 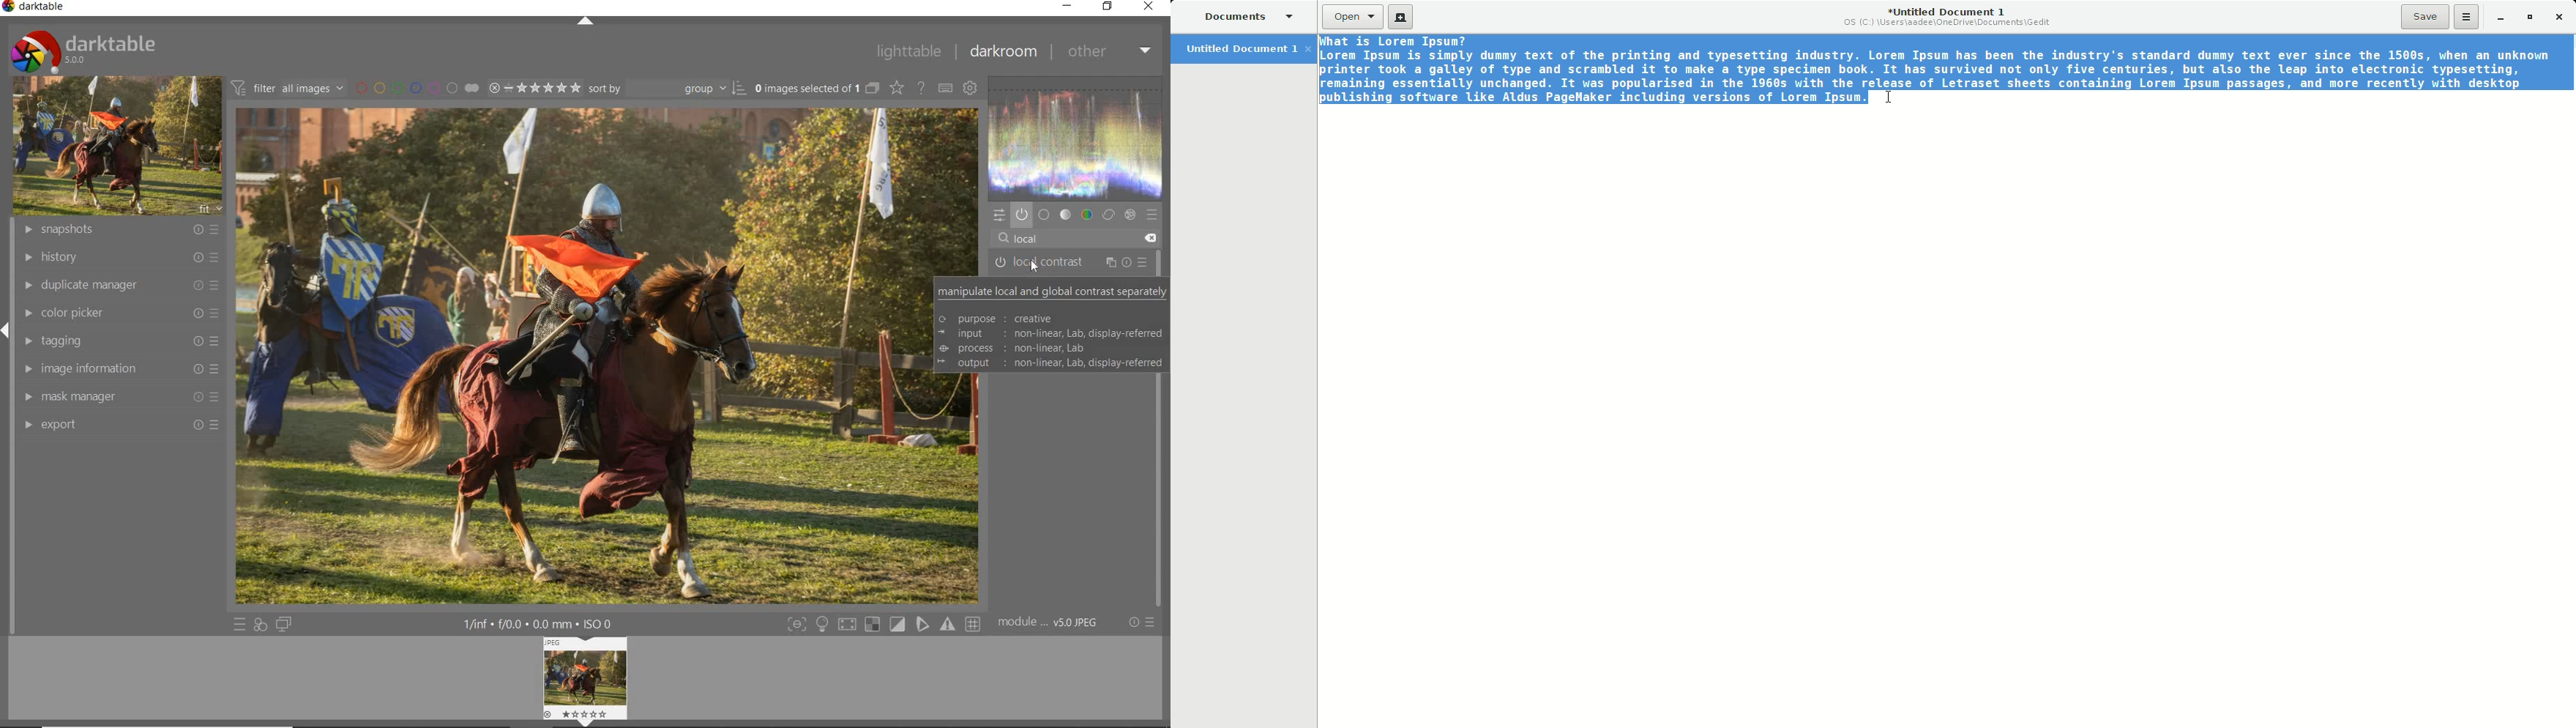 What do you see at coordinates (584, 682) in the screenshot?
I see `IMAGE` at bounding box center [584, 682].